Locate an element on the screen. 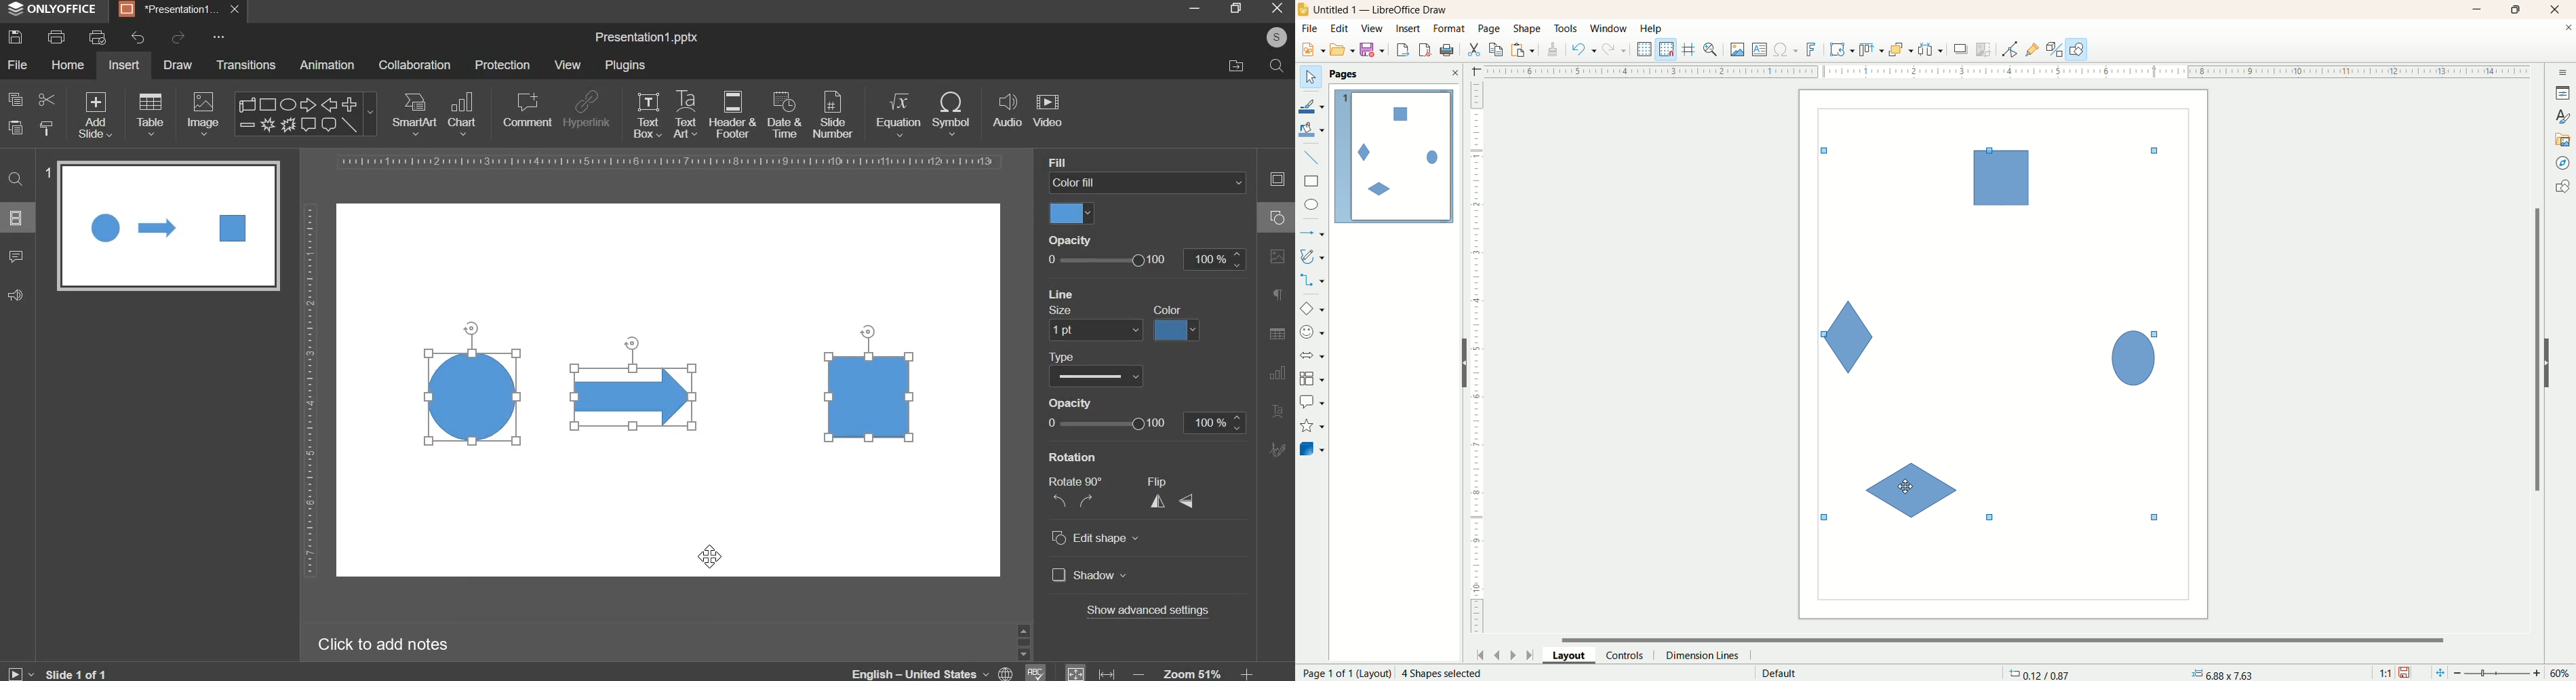 The width and height of the screenshot is (2576, 700). line type is located at coordinates (1097, 375).